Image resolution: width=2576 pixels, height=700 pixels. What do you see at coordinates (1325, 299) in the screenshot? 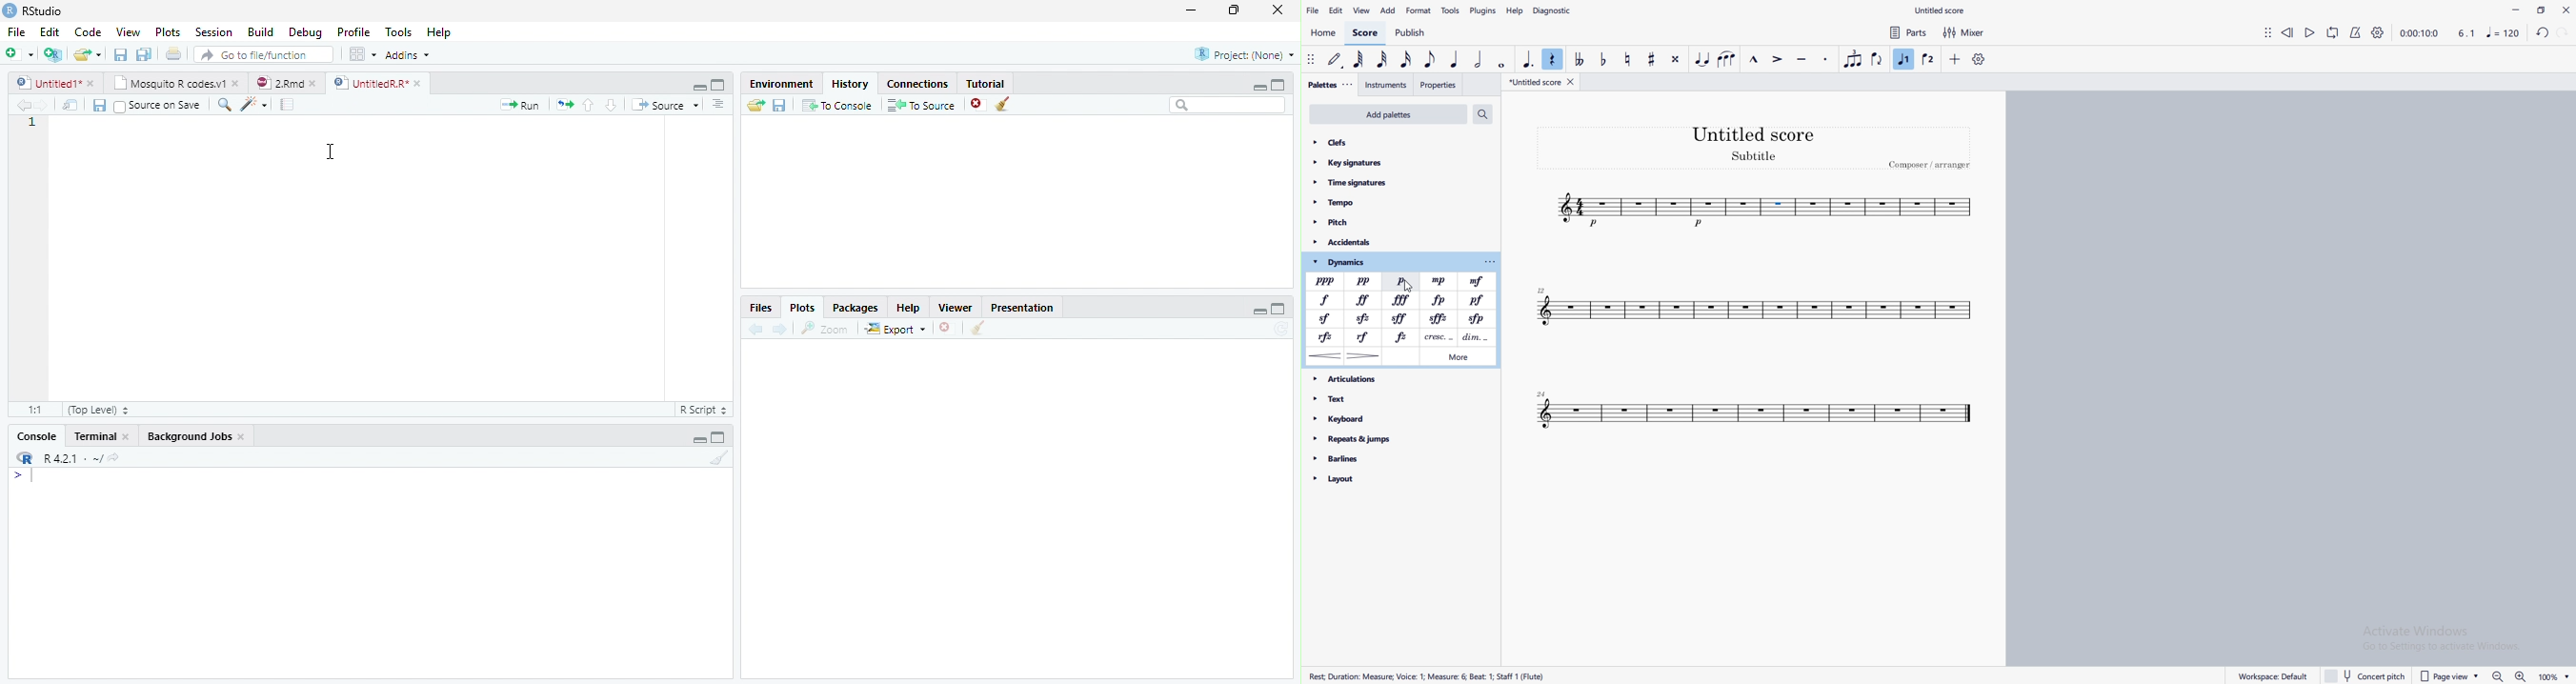
I see `forte` at bounding box center [1325, 299].